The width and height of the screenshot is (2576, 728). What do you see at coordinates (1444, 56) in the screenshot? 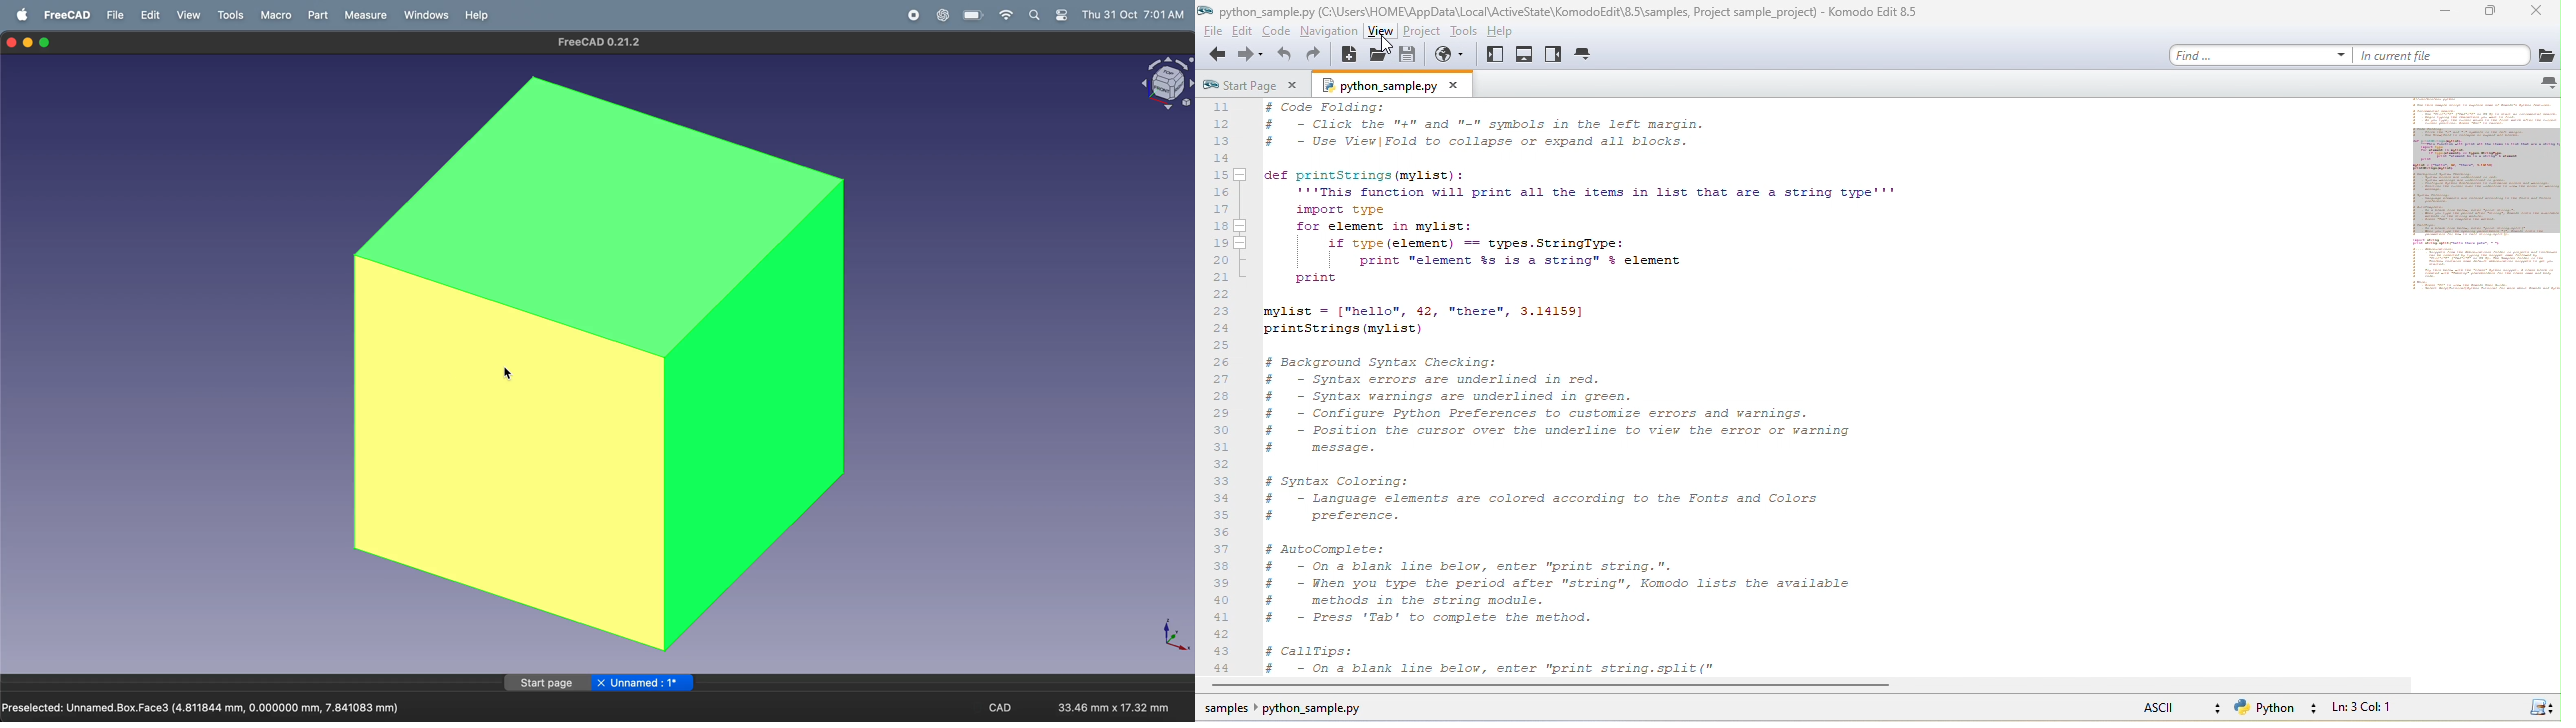
I see `browse` at bounding box center [1444, 56].